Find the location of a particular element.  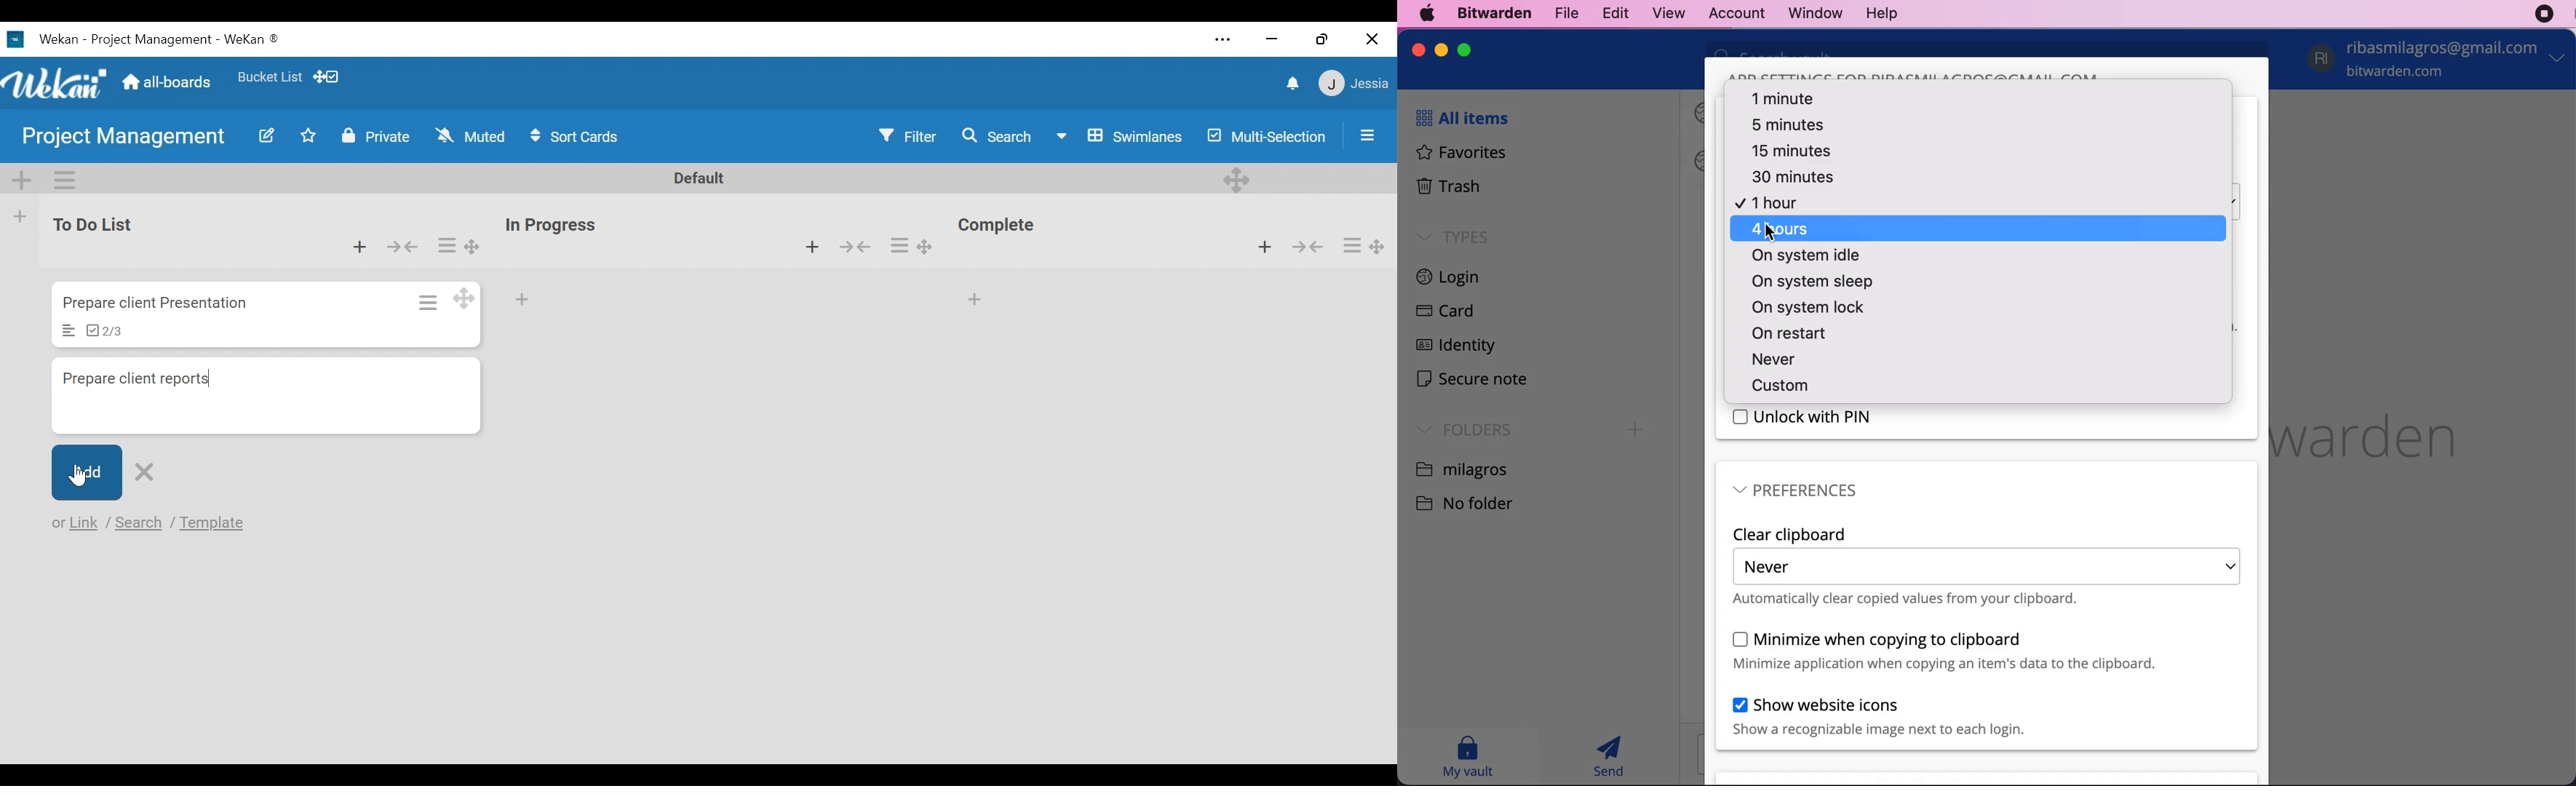

show website icons is located at coordinates (1878, 717).